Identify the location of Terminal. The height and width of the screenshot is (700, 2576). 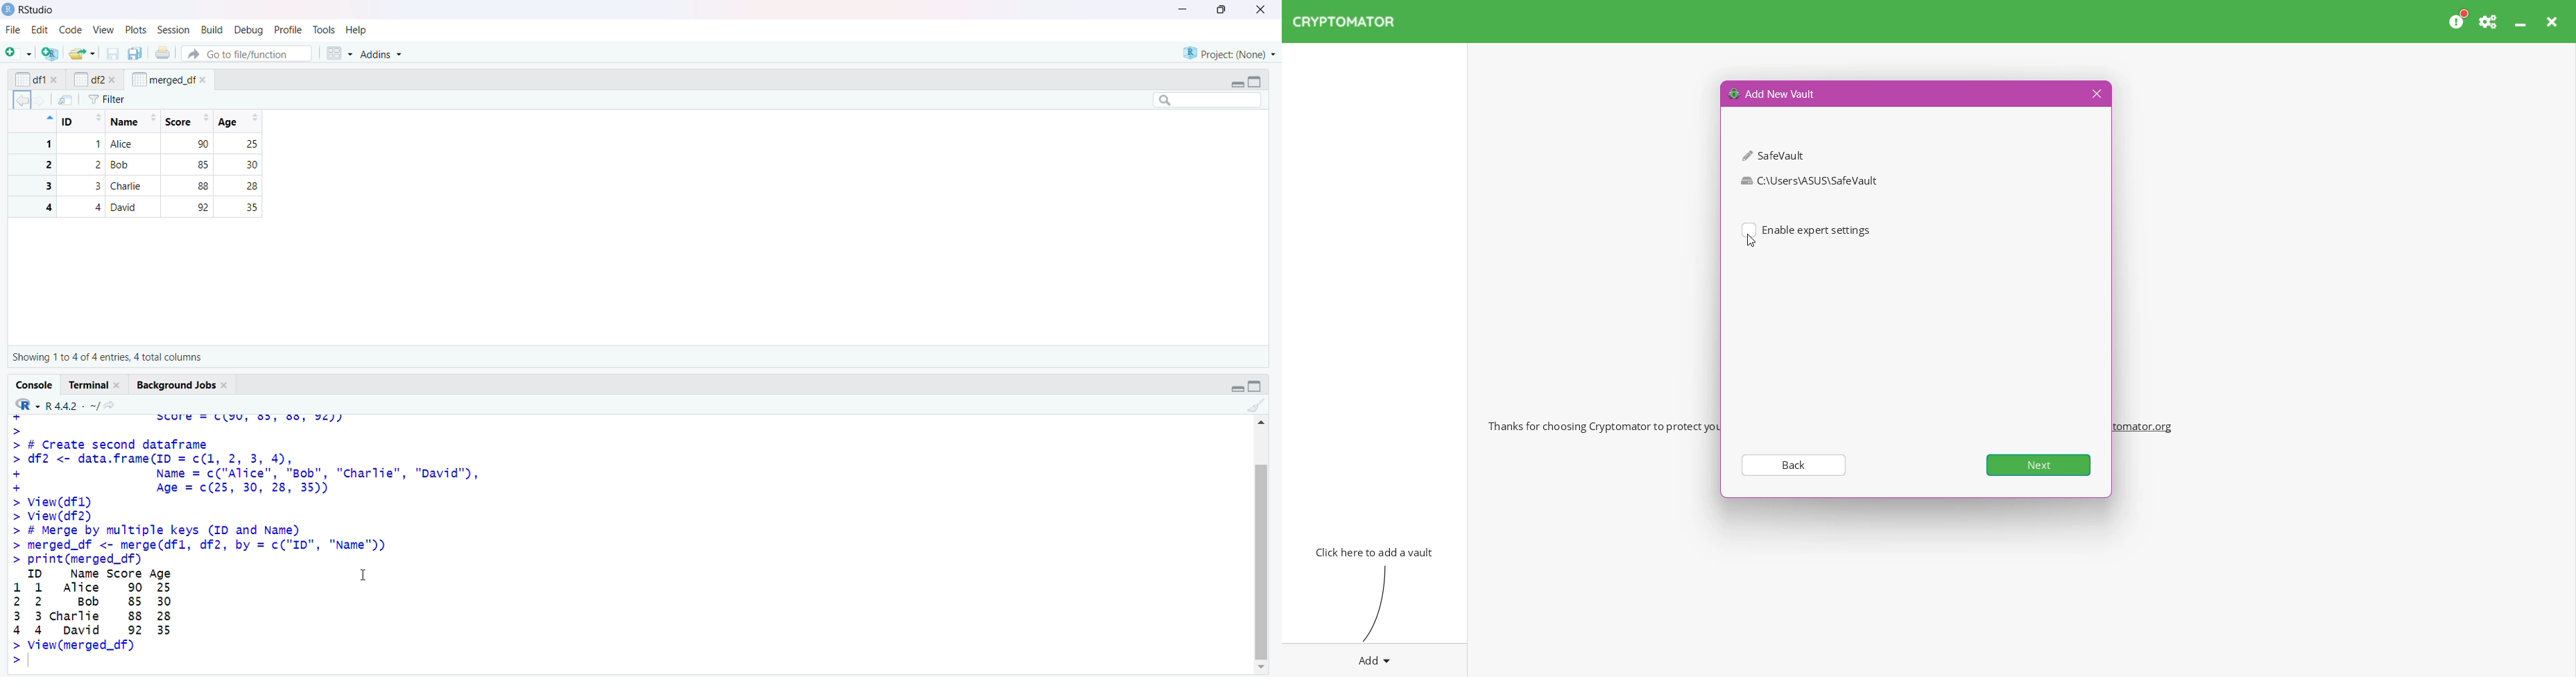
(89, 385).